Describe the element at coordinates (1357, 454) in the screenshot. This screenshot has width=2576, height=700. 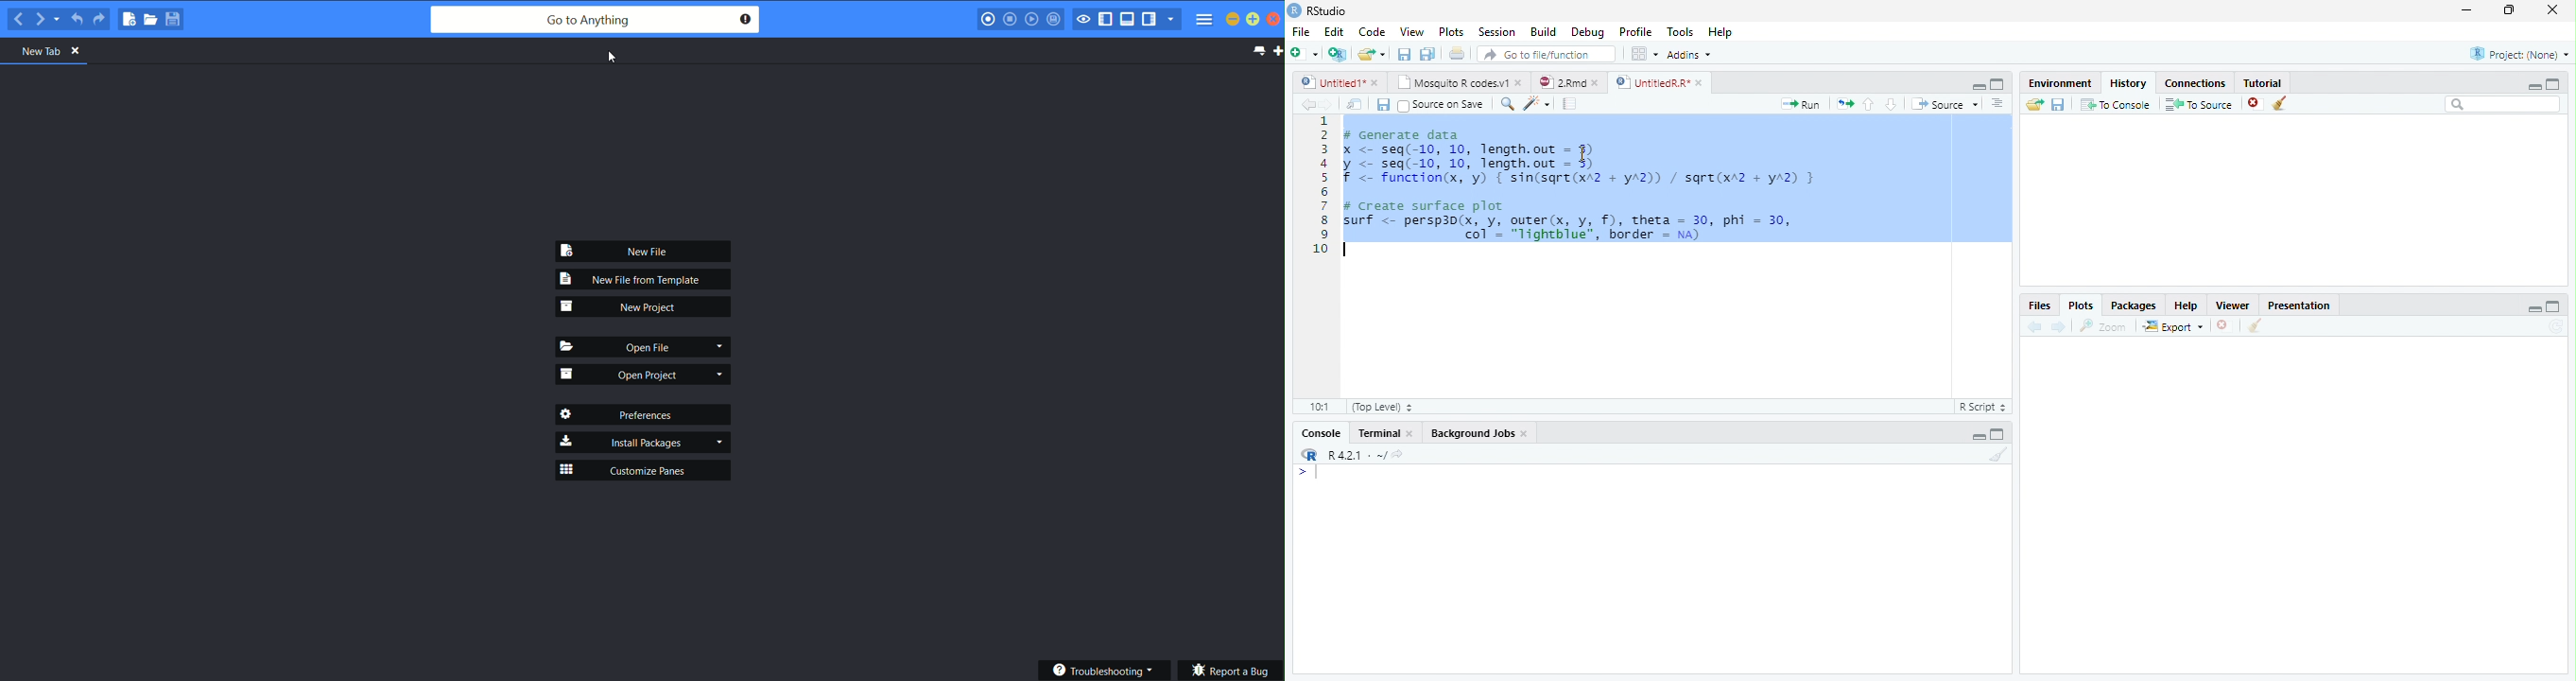
I see `R 4.2.1 . ~/` at that location.